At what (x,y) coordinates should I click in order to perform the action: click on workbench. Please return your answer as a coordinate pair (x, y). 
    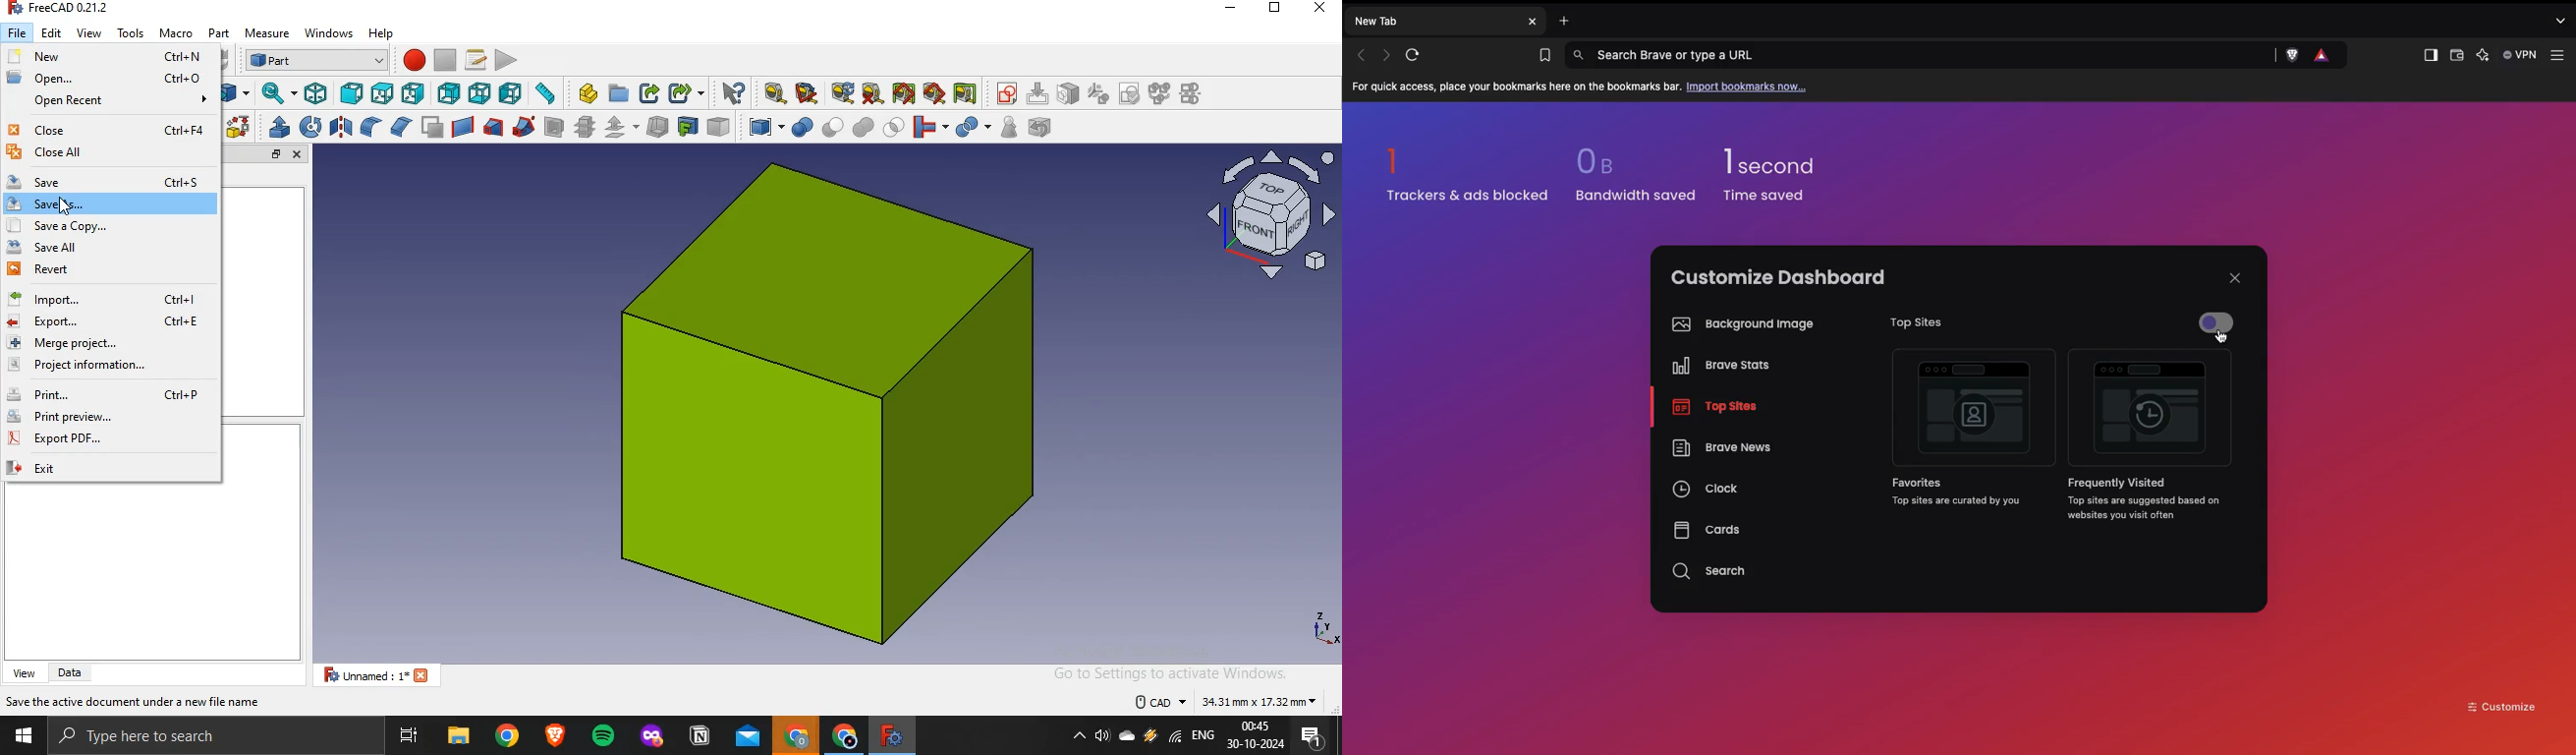
    Looking at the image, I should click on (316, 60).